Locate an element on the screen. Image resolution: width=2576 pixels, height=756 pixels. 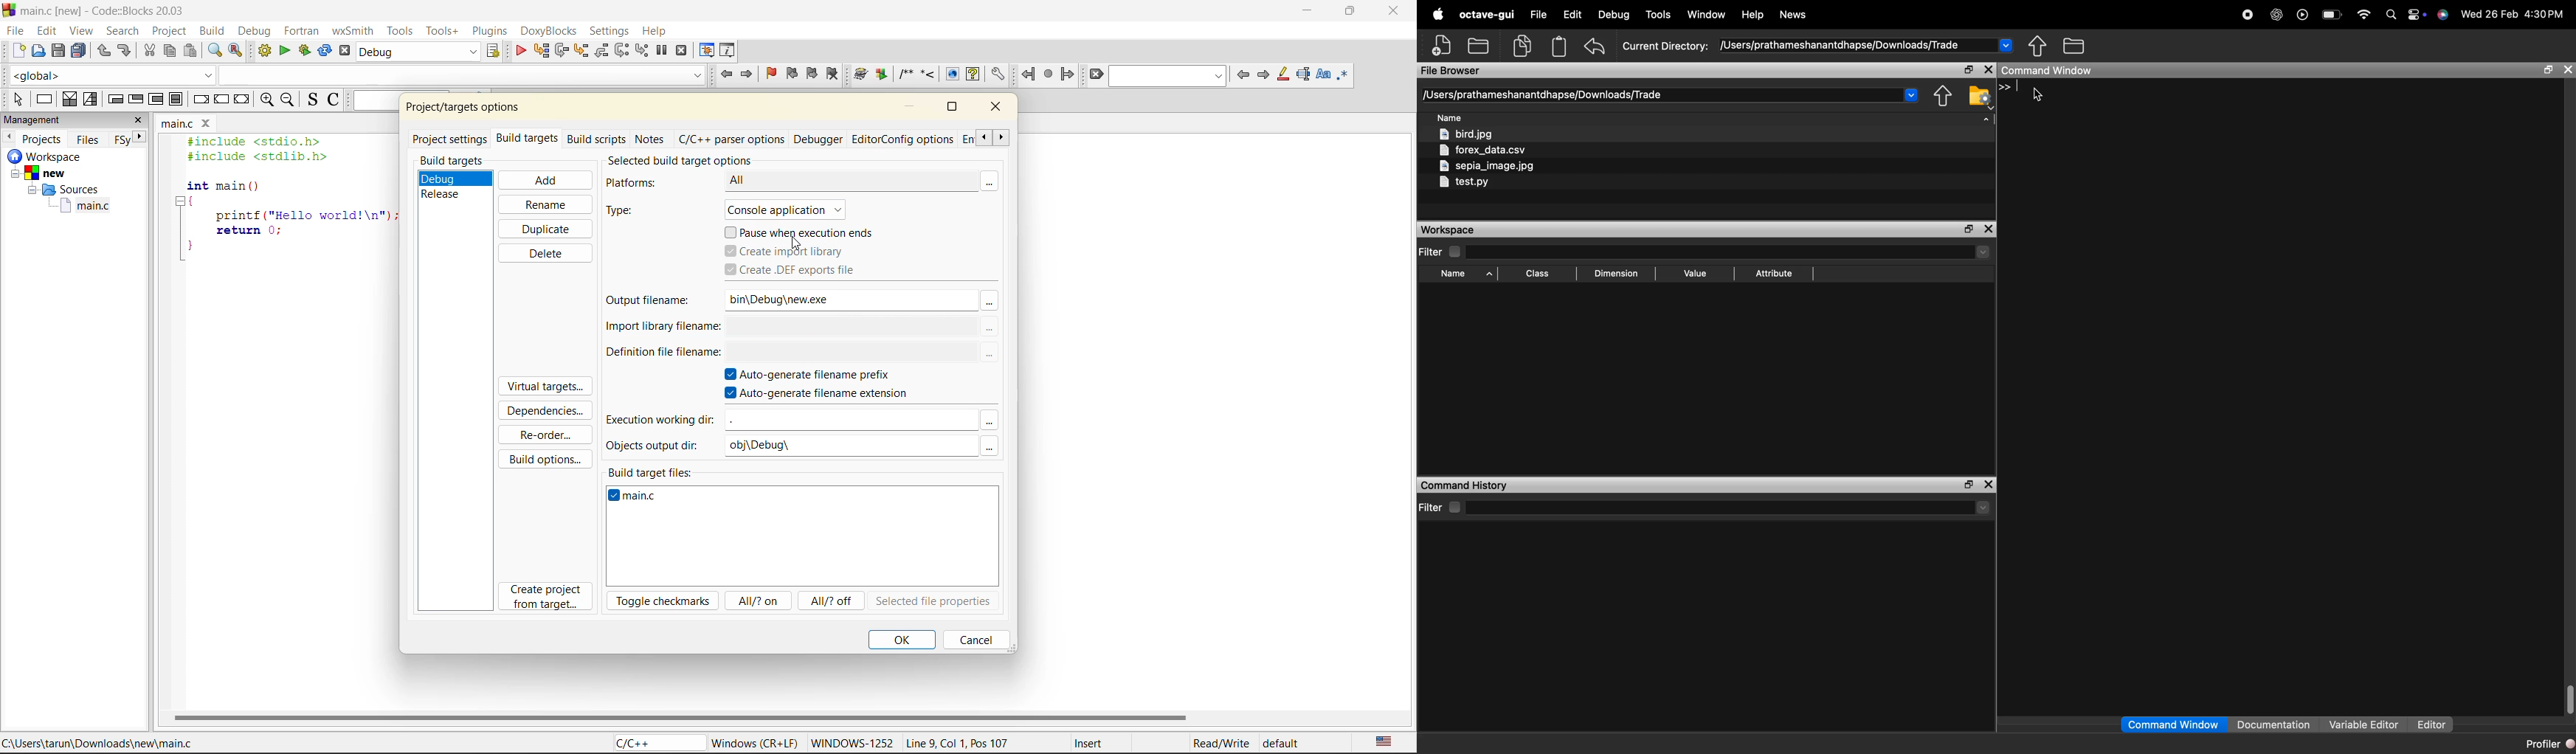
replace is located at coordinates (235, 49).